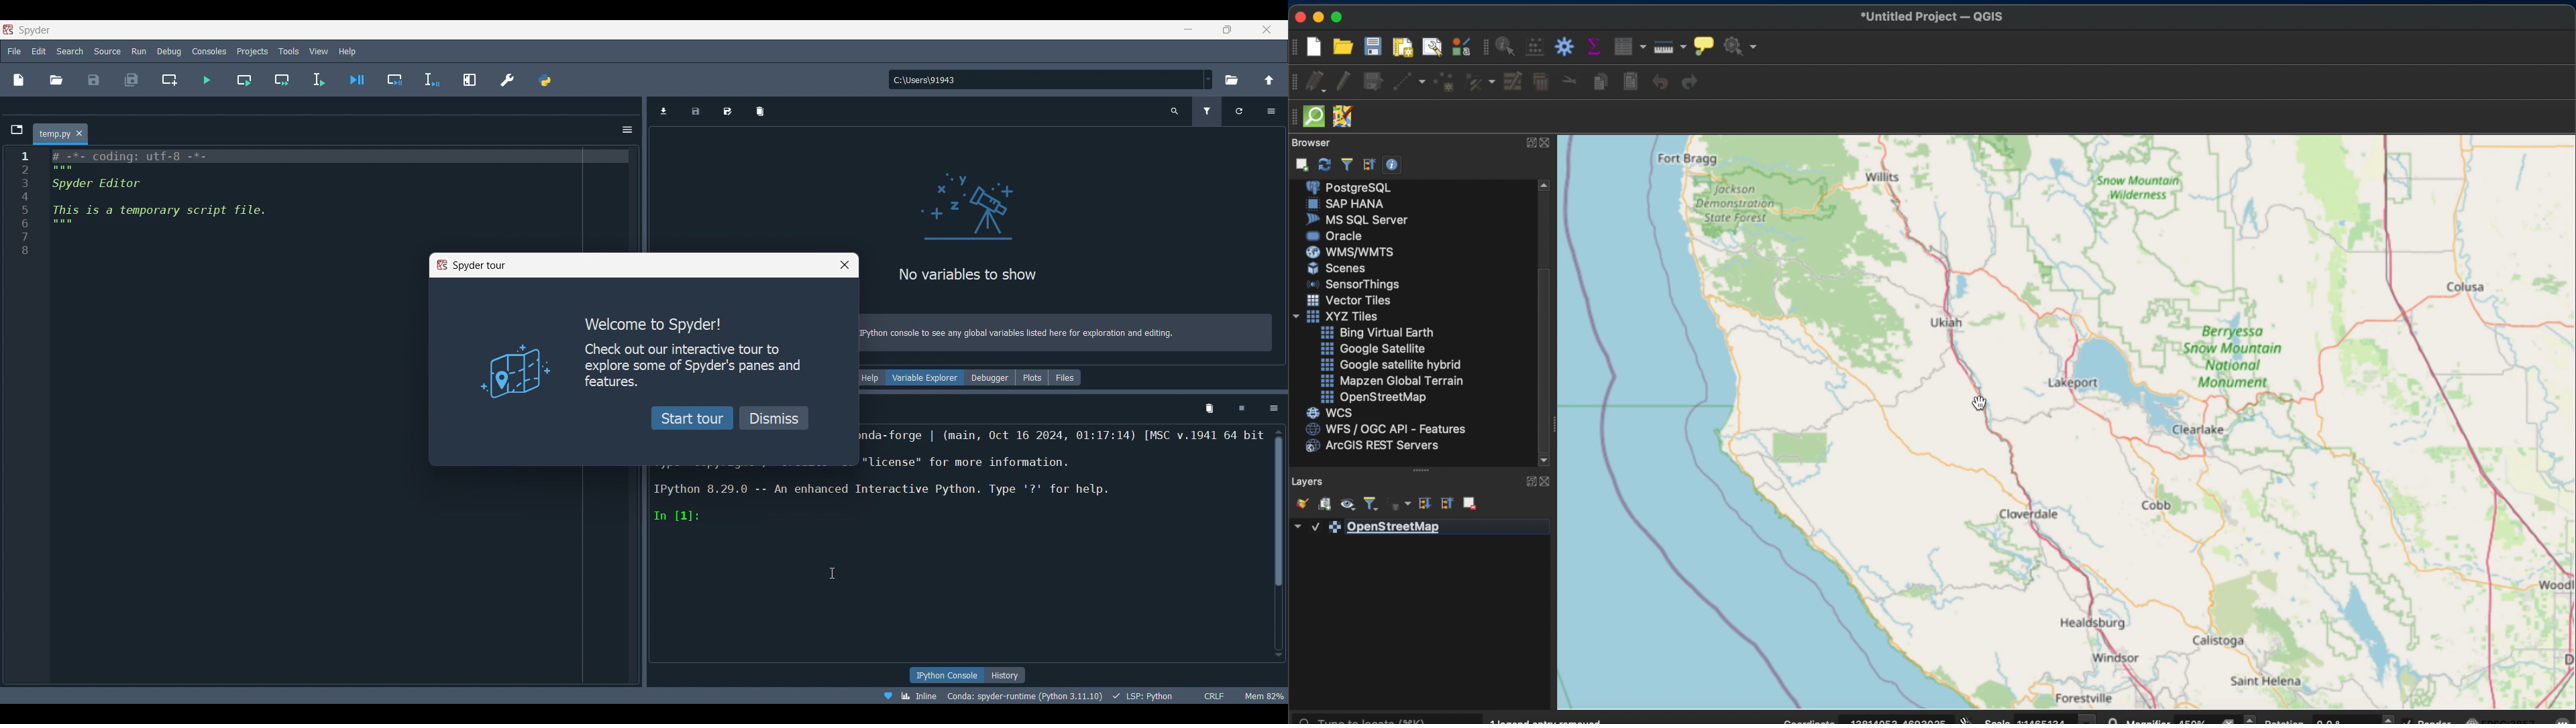  What do you see at coordinates (1369, 164) in the screenshot?
I see `collapse all` at bounding box center [1369, 164].